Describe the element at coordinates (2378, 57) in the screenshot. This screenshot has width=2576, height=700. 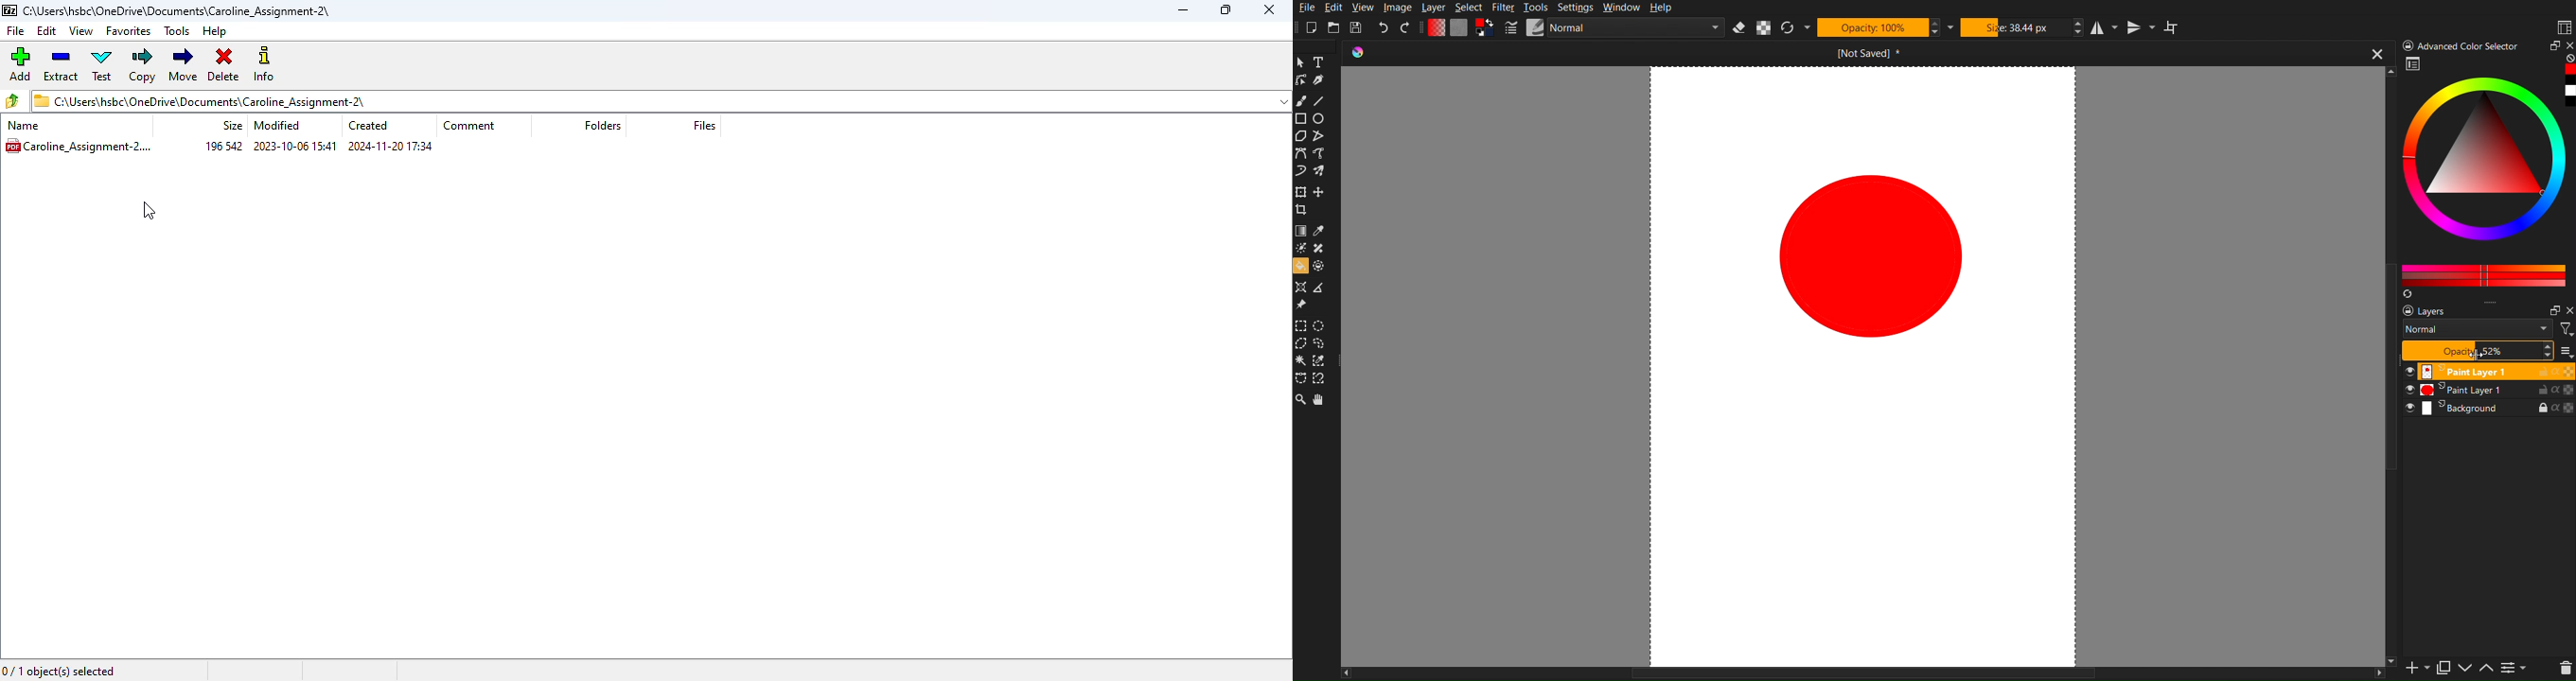
I see `close` at that location.